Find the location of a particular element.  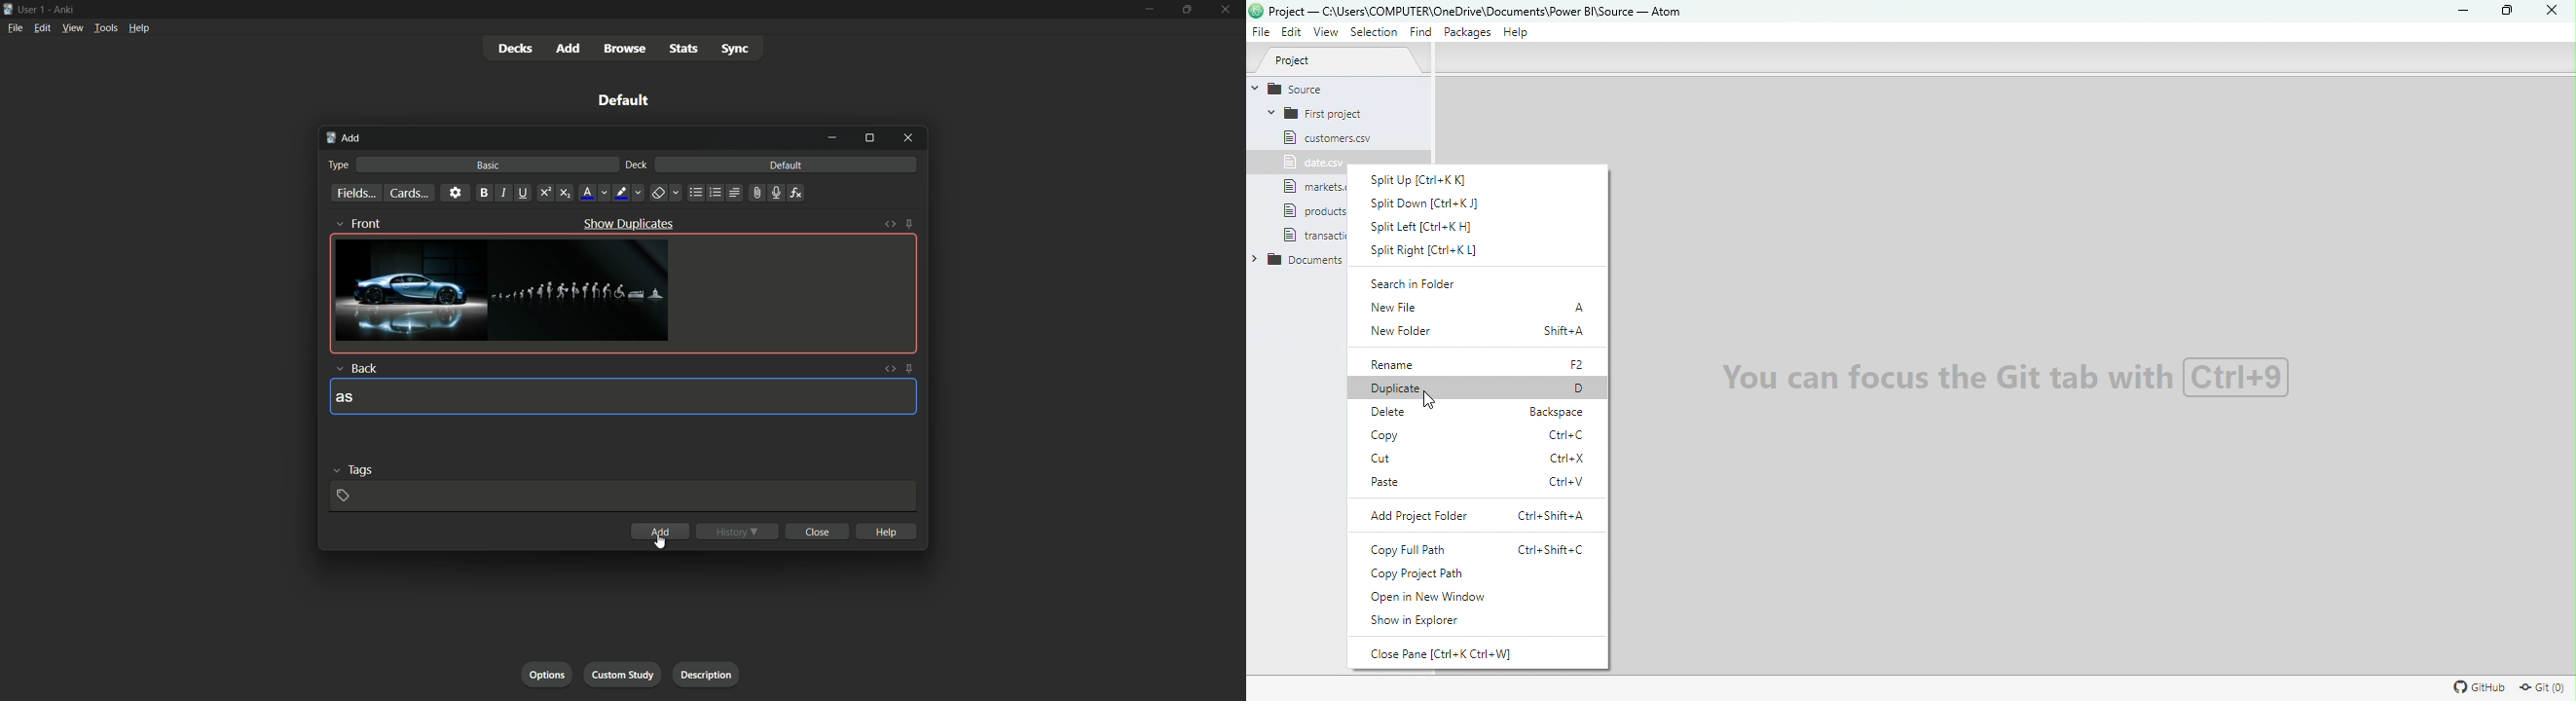

font color is located at coordinates (594, 192).